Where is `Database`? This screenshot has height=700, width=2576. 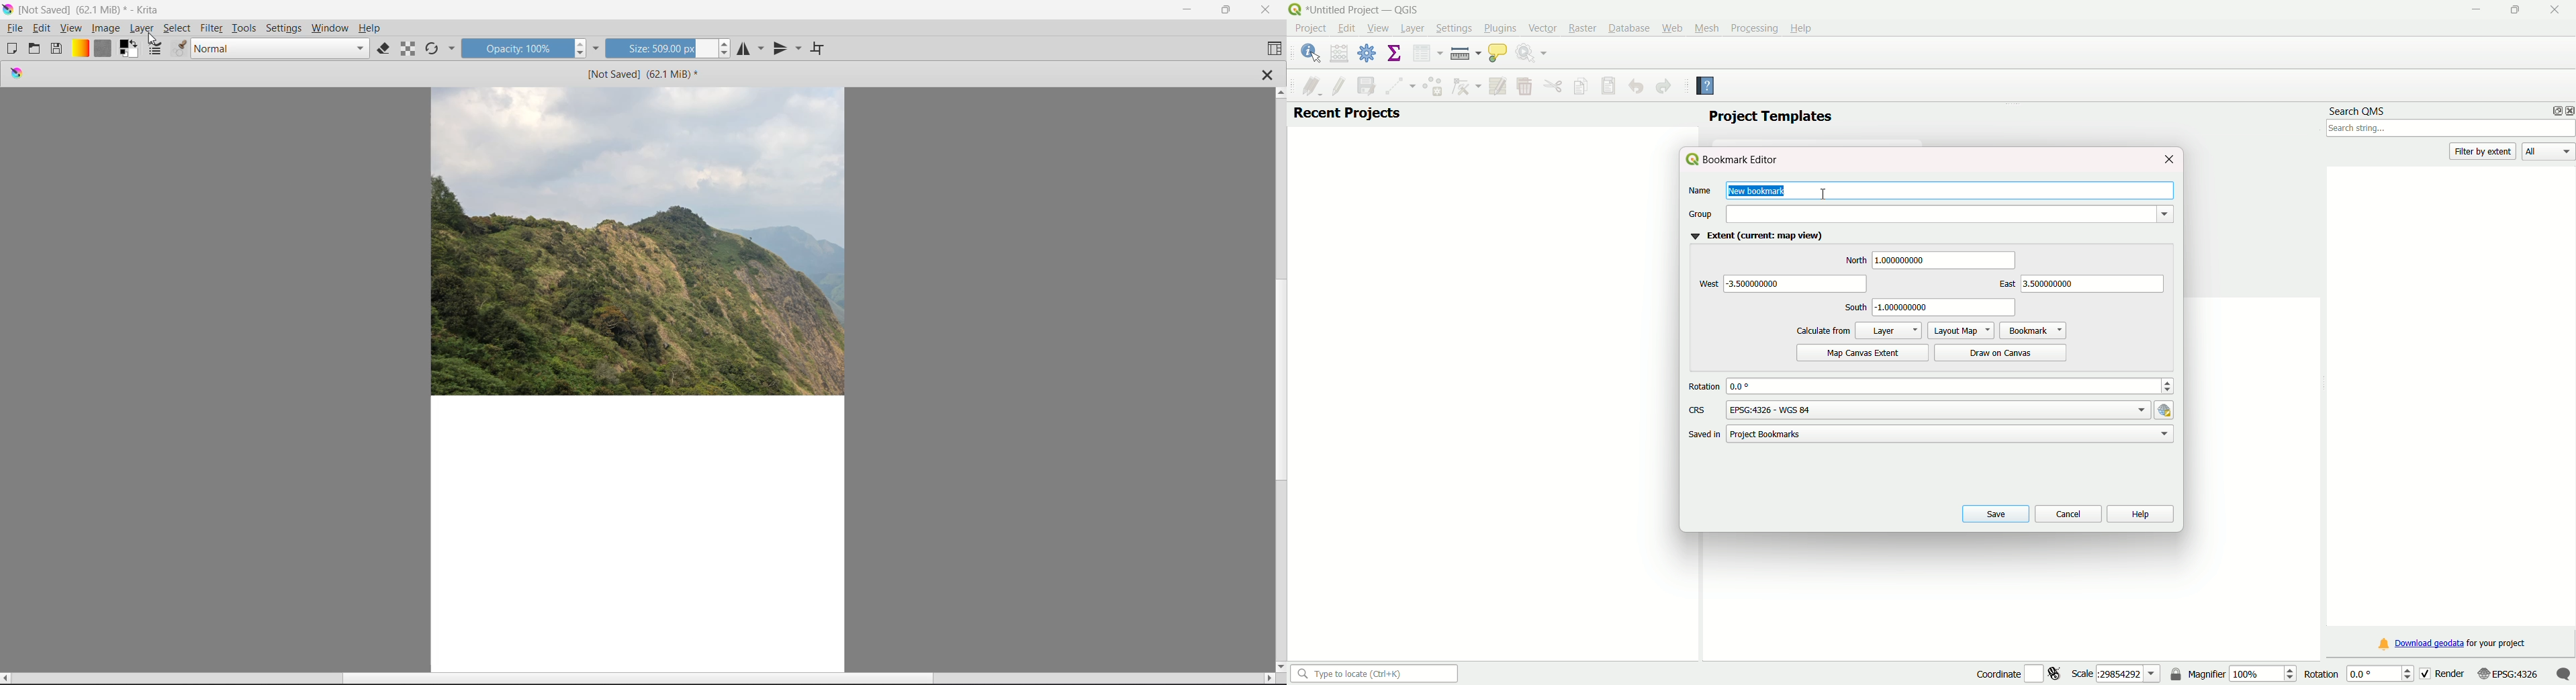
Database is located at coordinates (1628, 28).